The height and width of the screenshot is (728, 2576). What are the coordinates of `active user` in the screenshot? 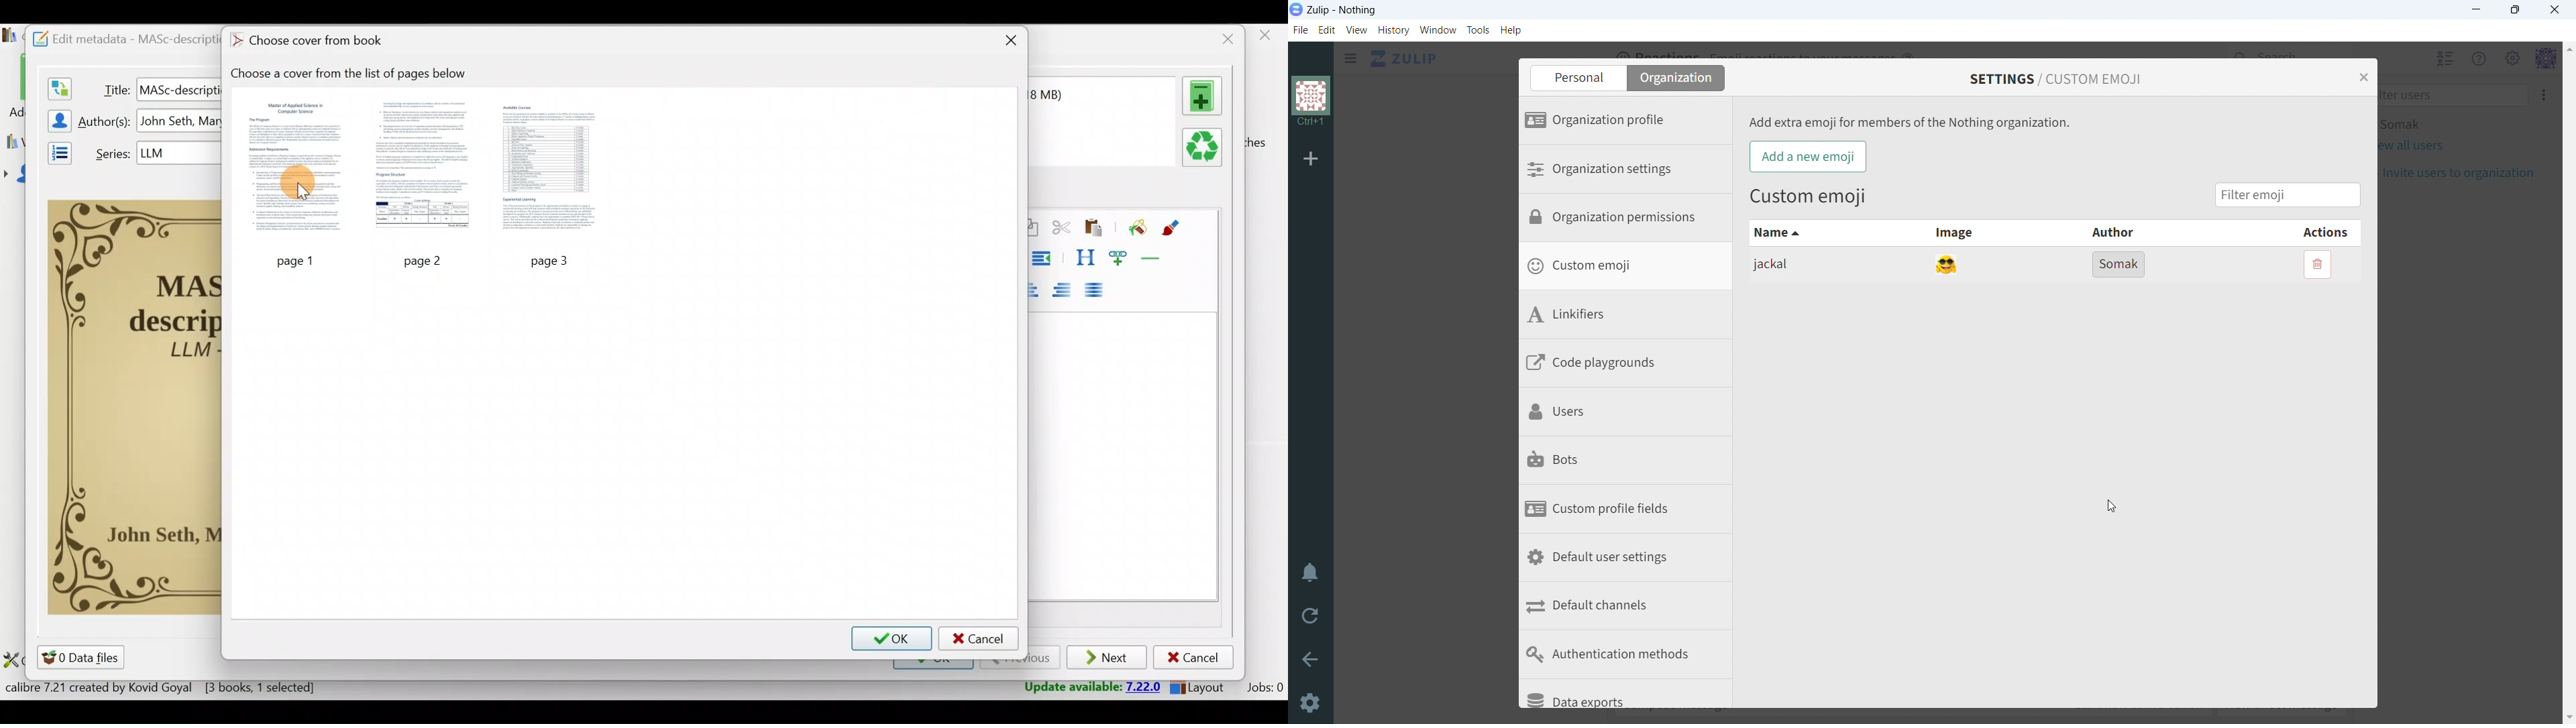 It's located at (2409, 125).